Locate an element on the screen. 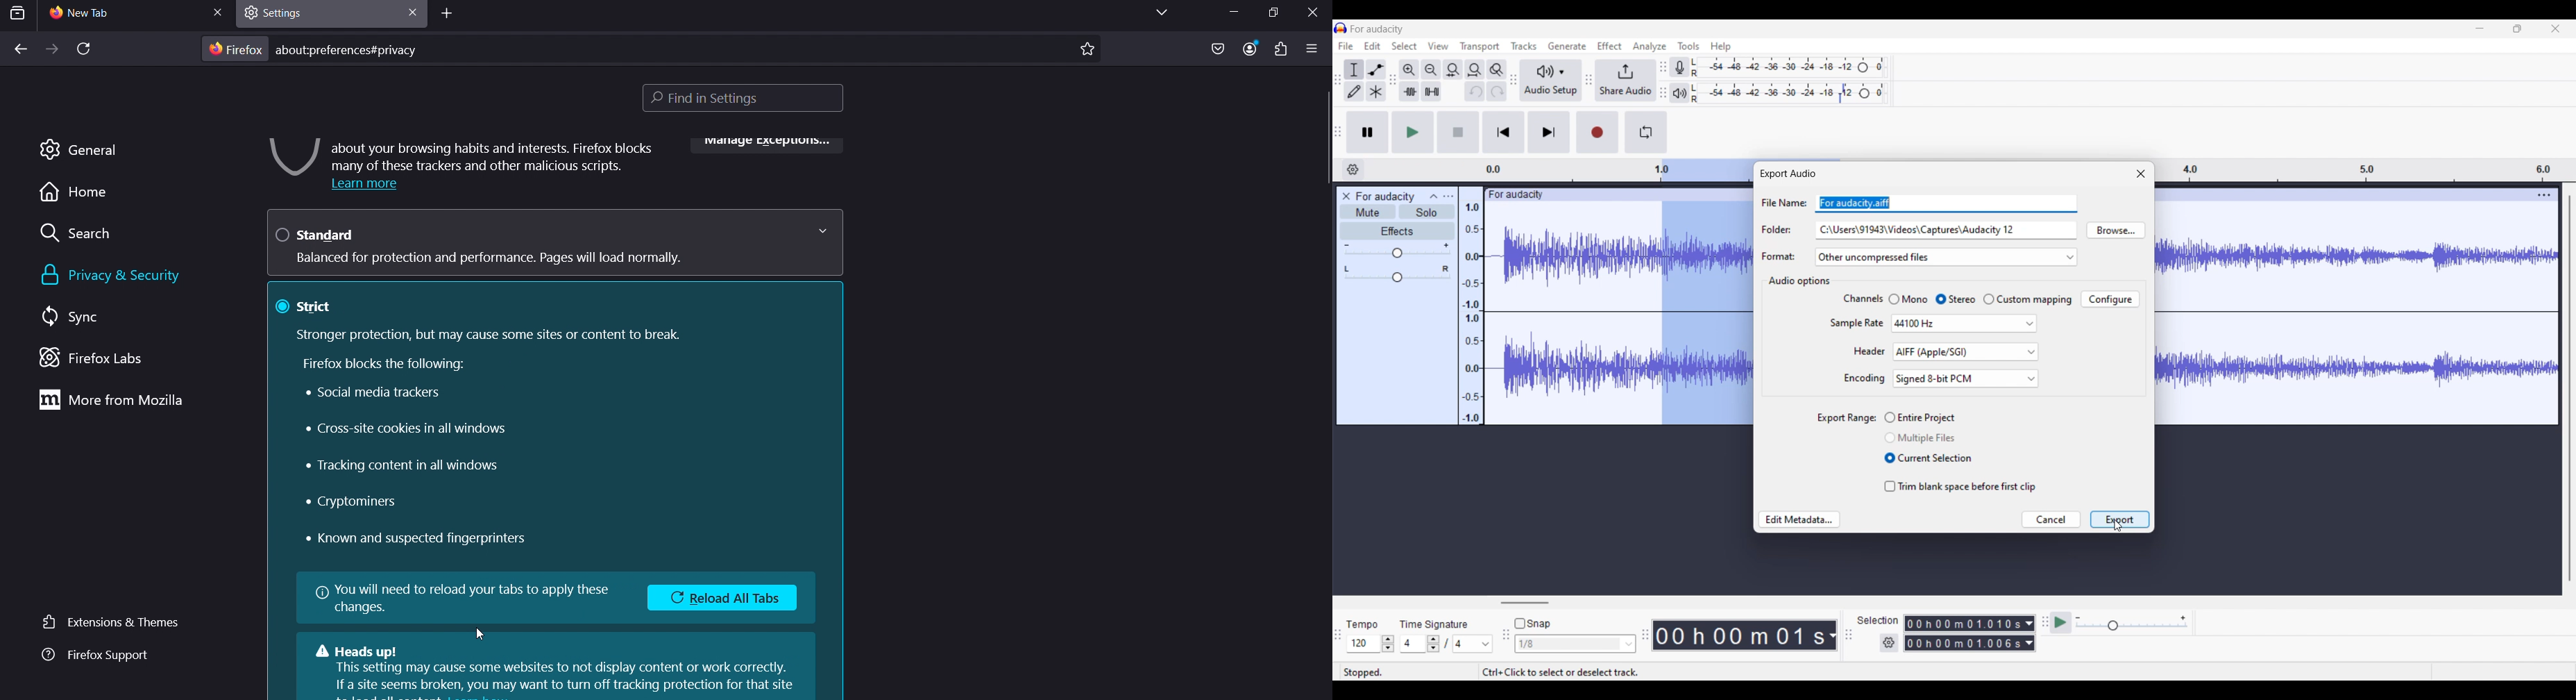 The width and height of the screenshot is (2576, 700). Redo is located at coordinates (1498, 91).